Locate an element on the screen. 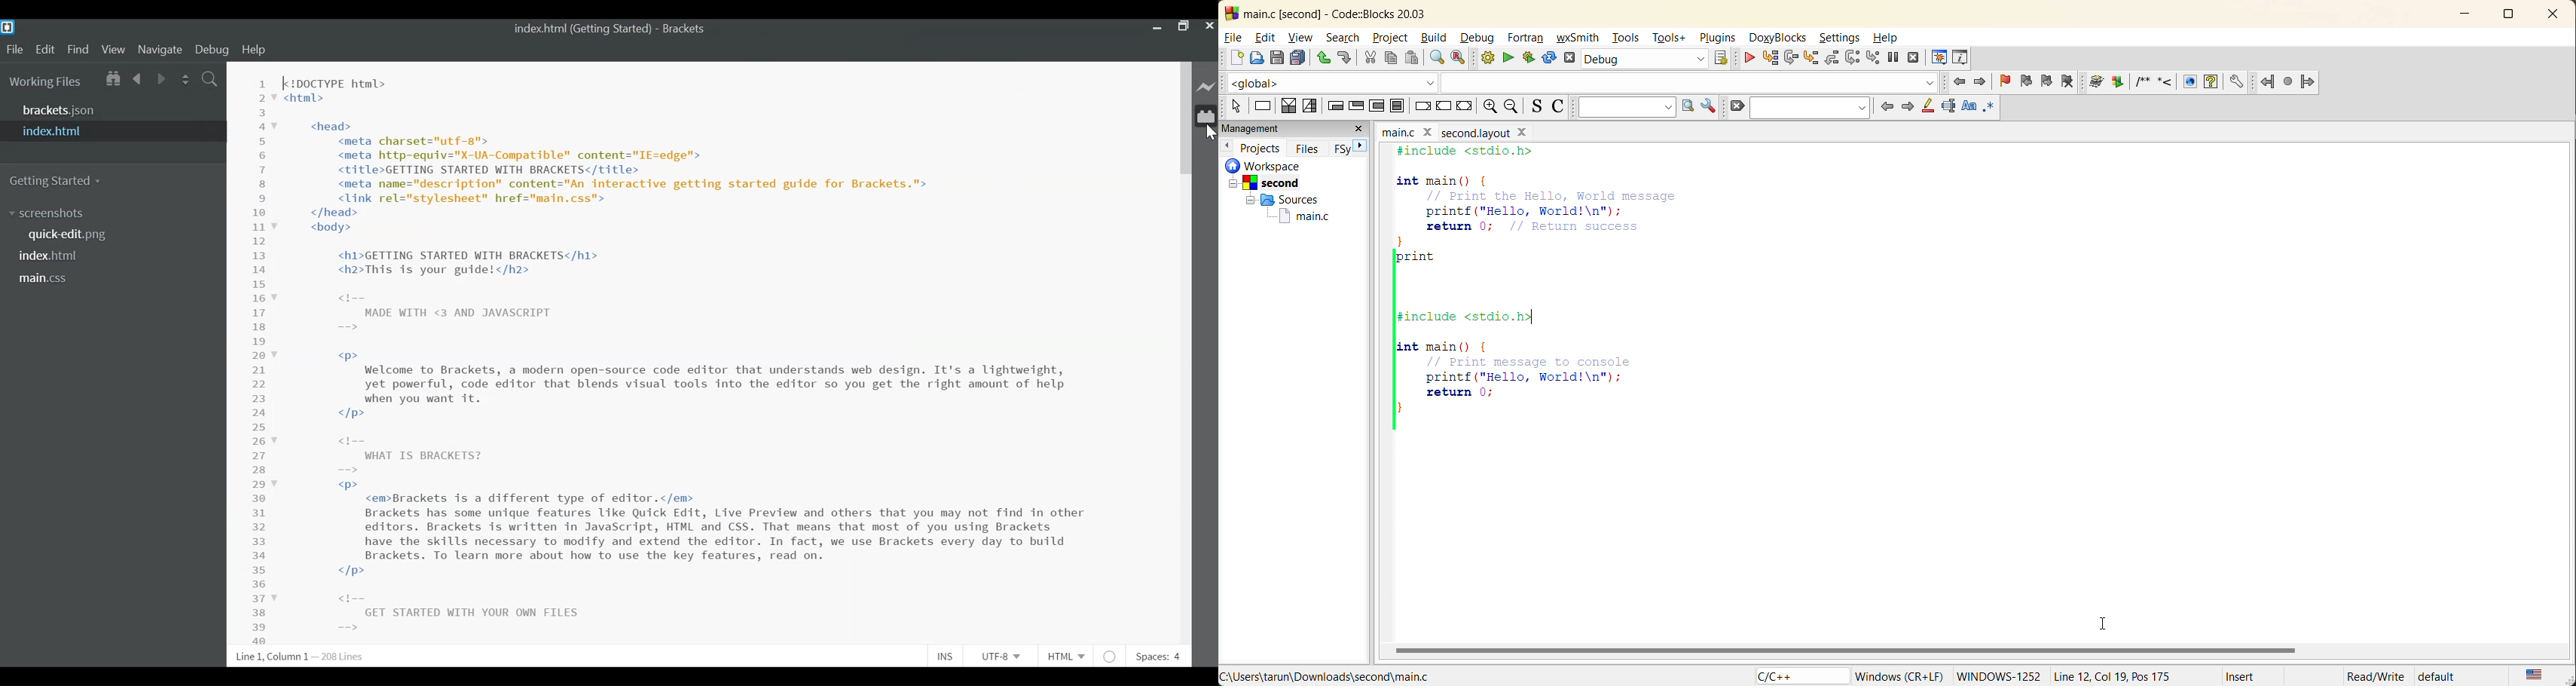  counting loop is located at coordinates (1378, 106).